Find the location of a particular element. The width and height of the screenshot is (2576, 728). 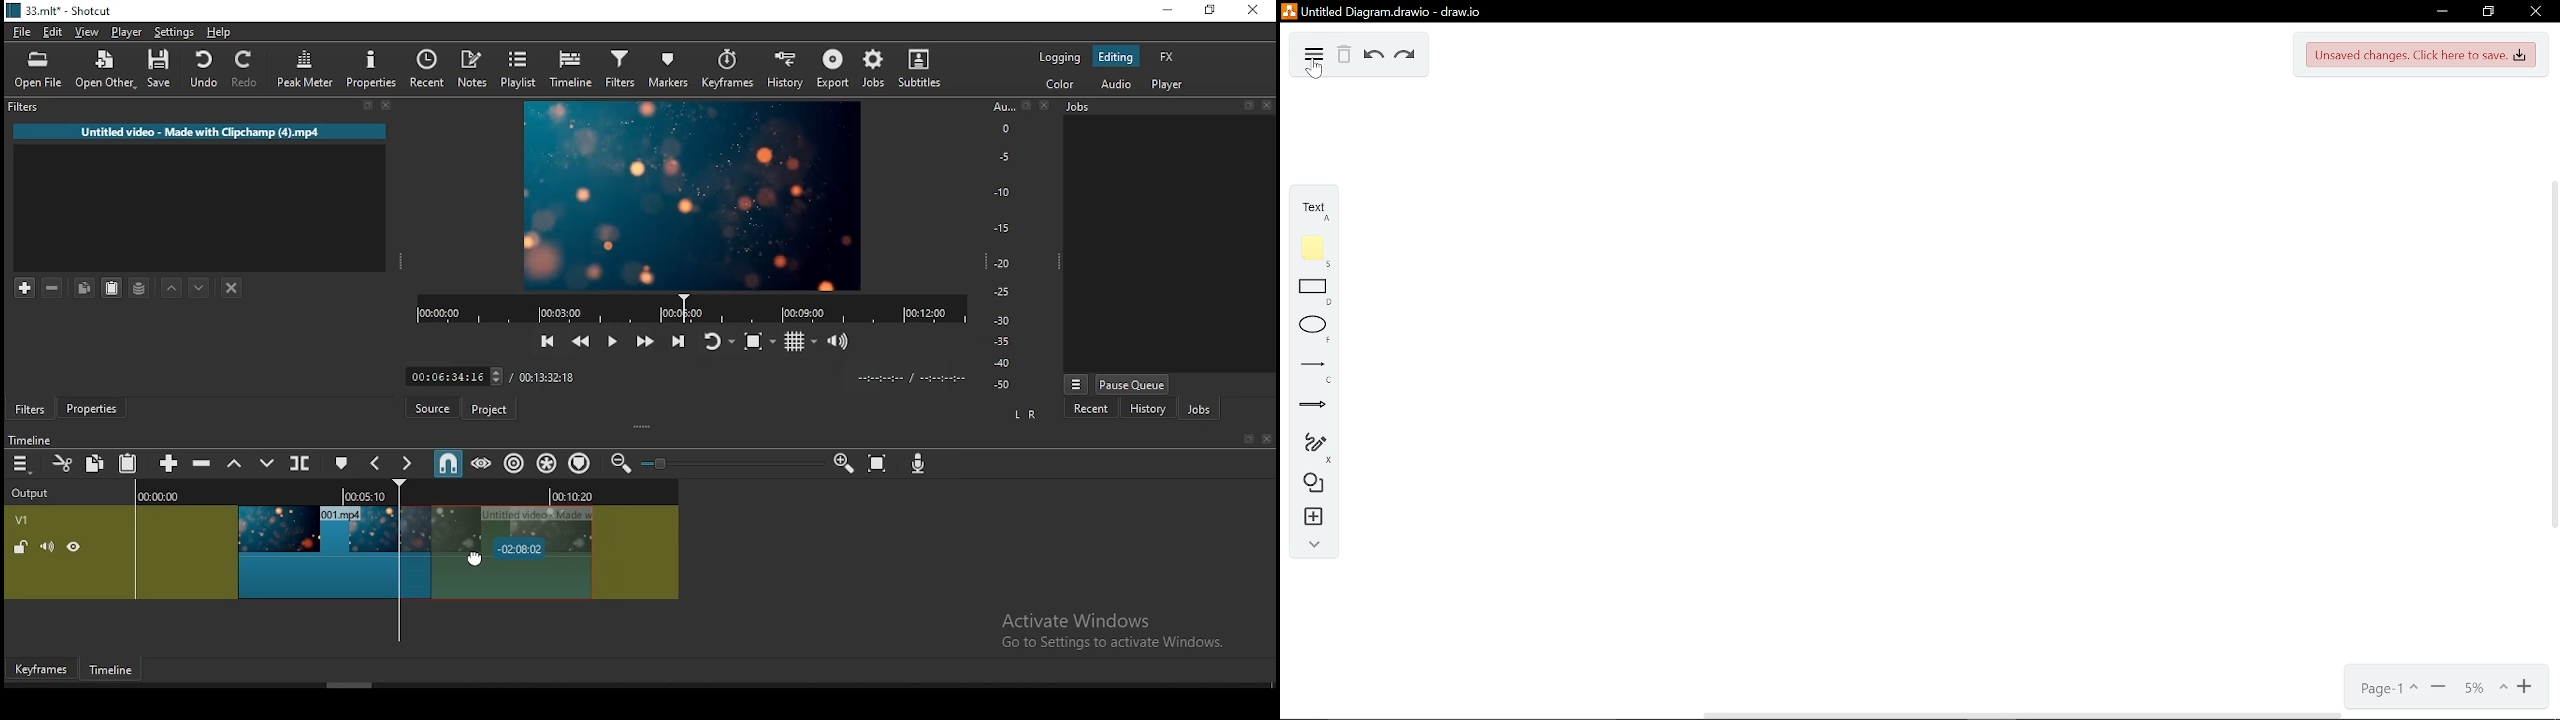

settings is located at coordinates (175, 35).